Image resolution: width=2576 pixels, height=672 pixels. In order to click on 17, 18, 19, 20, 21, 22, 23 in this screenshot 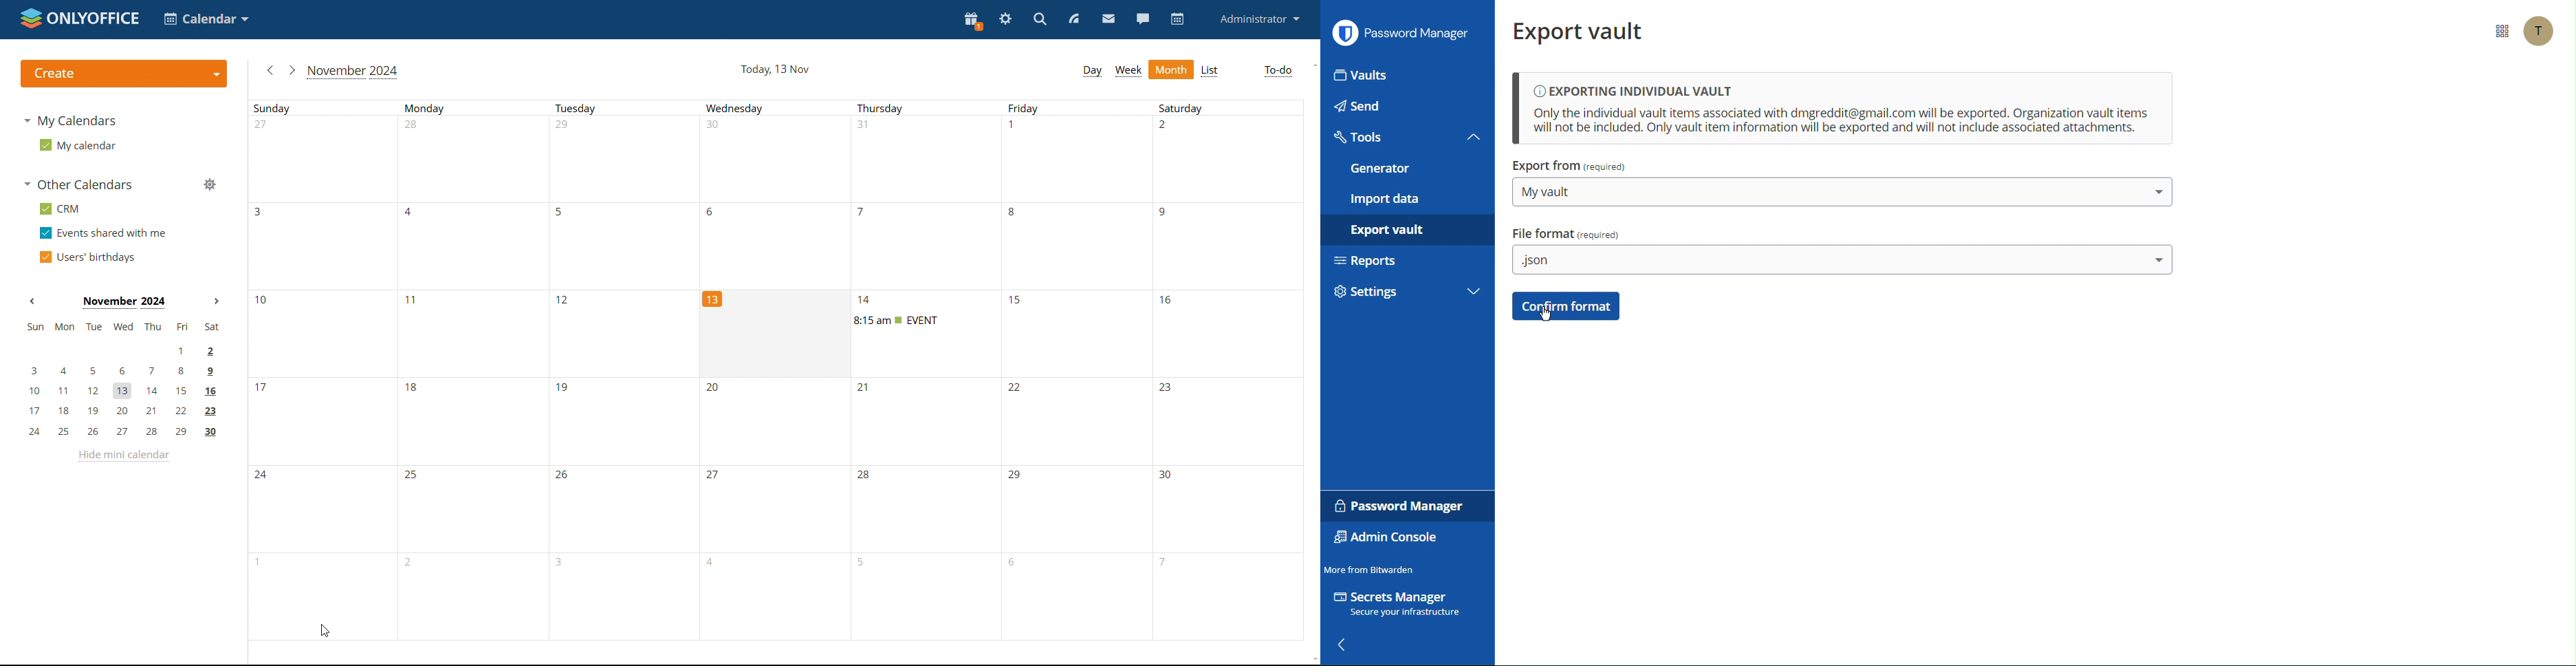, I will do `click(125, 411)`.